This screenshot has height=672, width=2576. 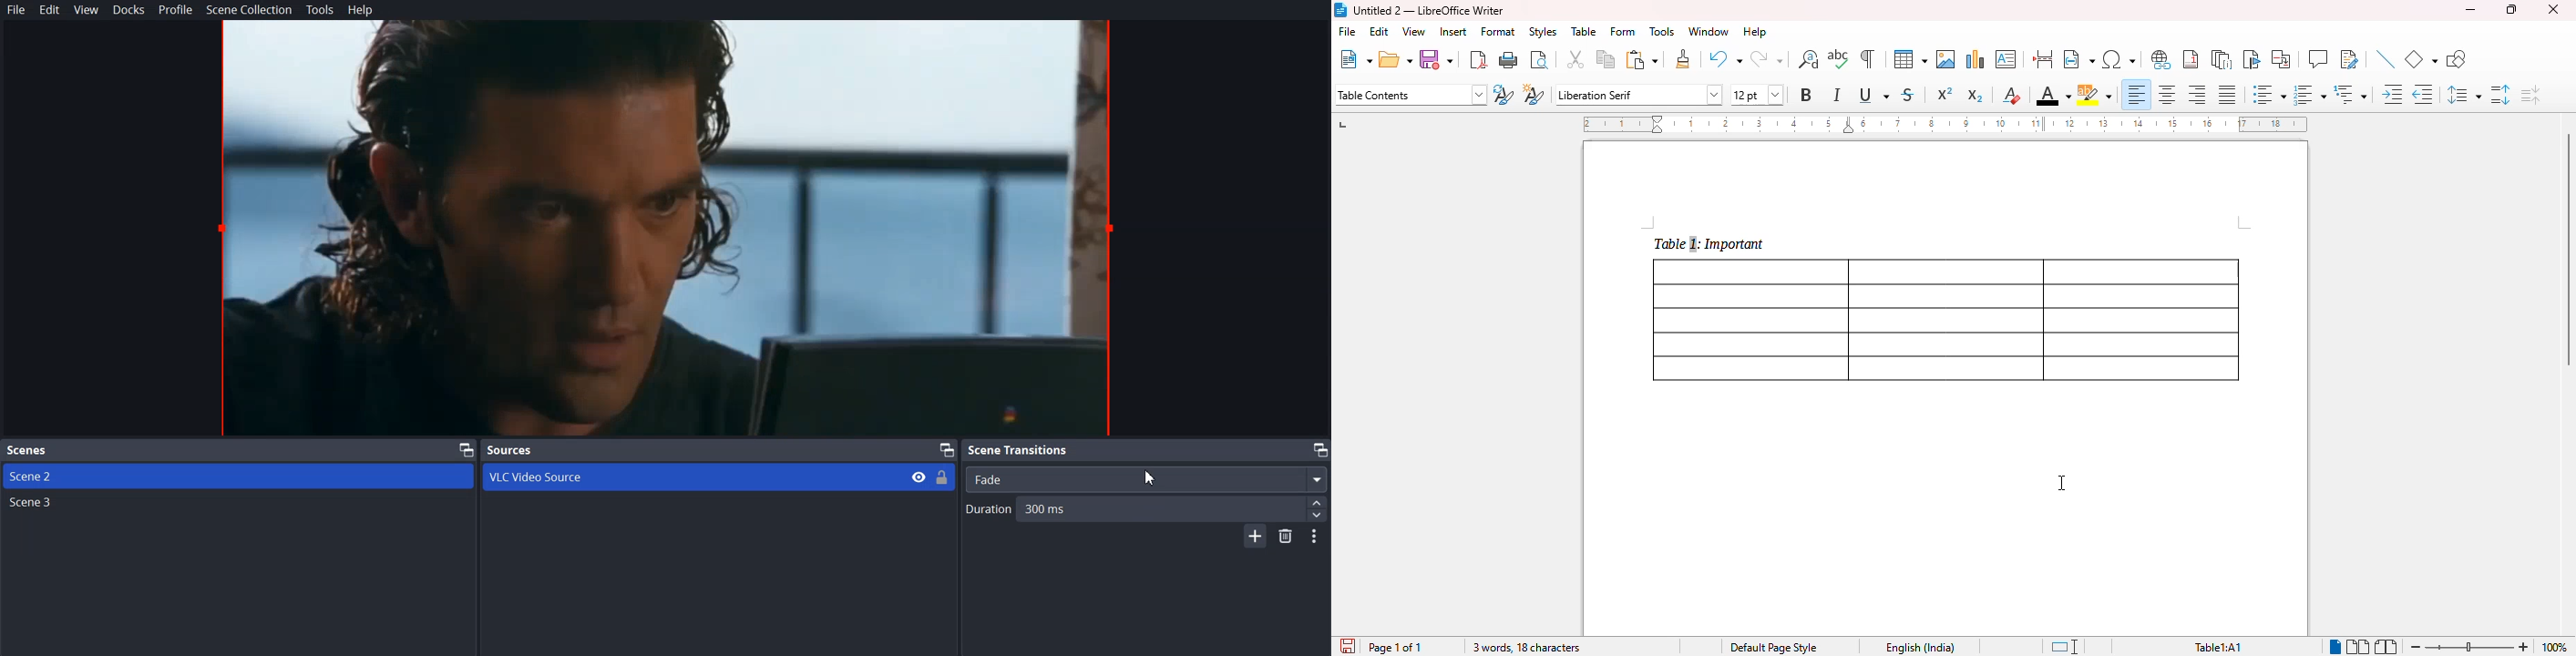 What do you see at coordinates (356, 10) in the screenshot?
I see `Help` at bounding box center [356, 10].